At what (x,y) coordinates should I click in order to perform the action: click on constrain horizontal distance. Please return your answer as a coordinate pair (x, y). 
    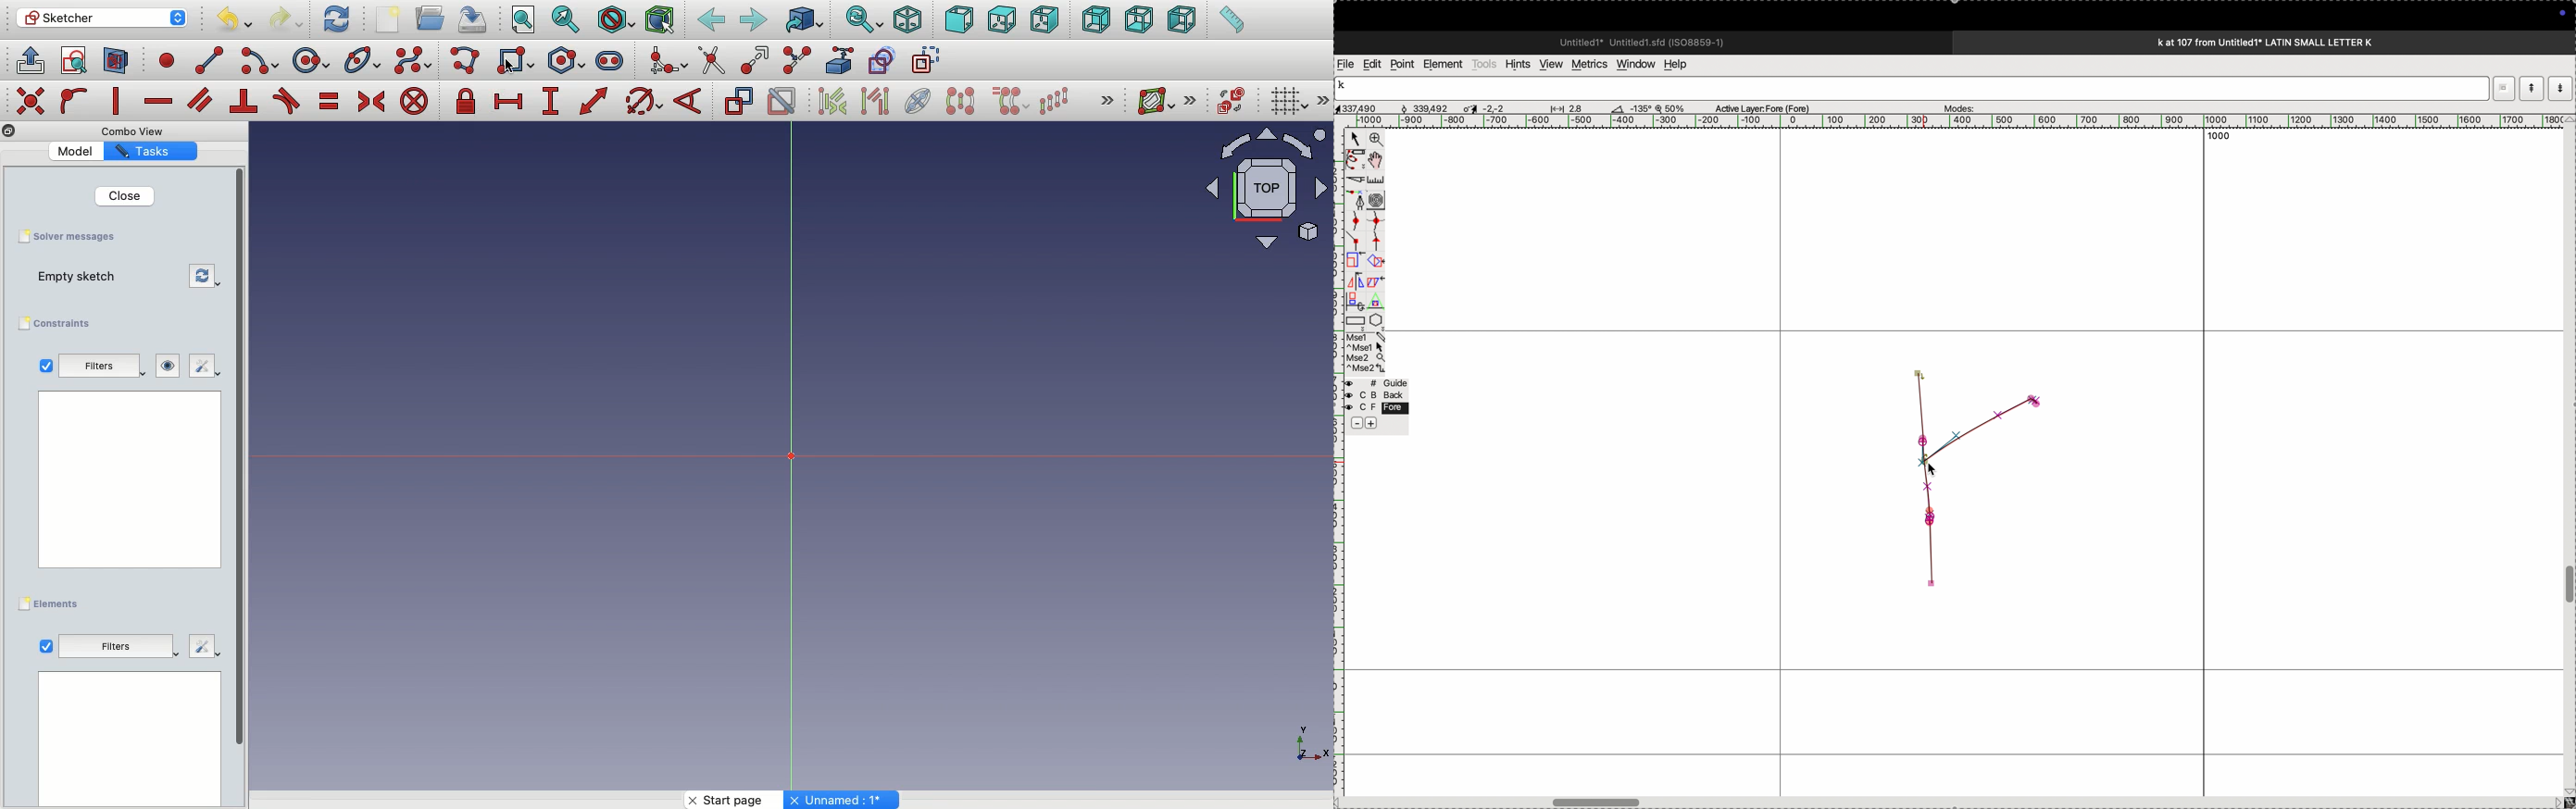
    Looking at the image, I should click on (509, 100).